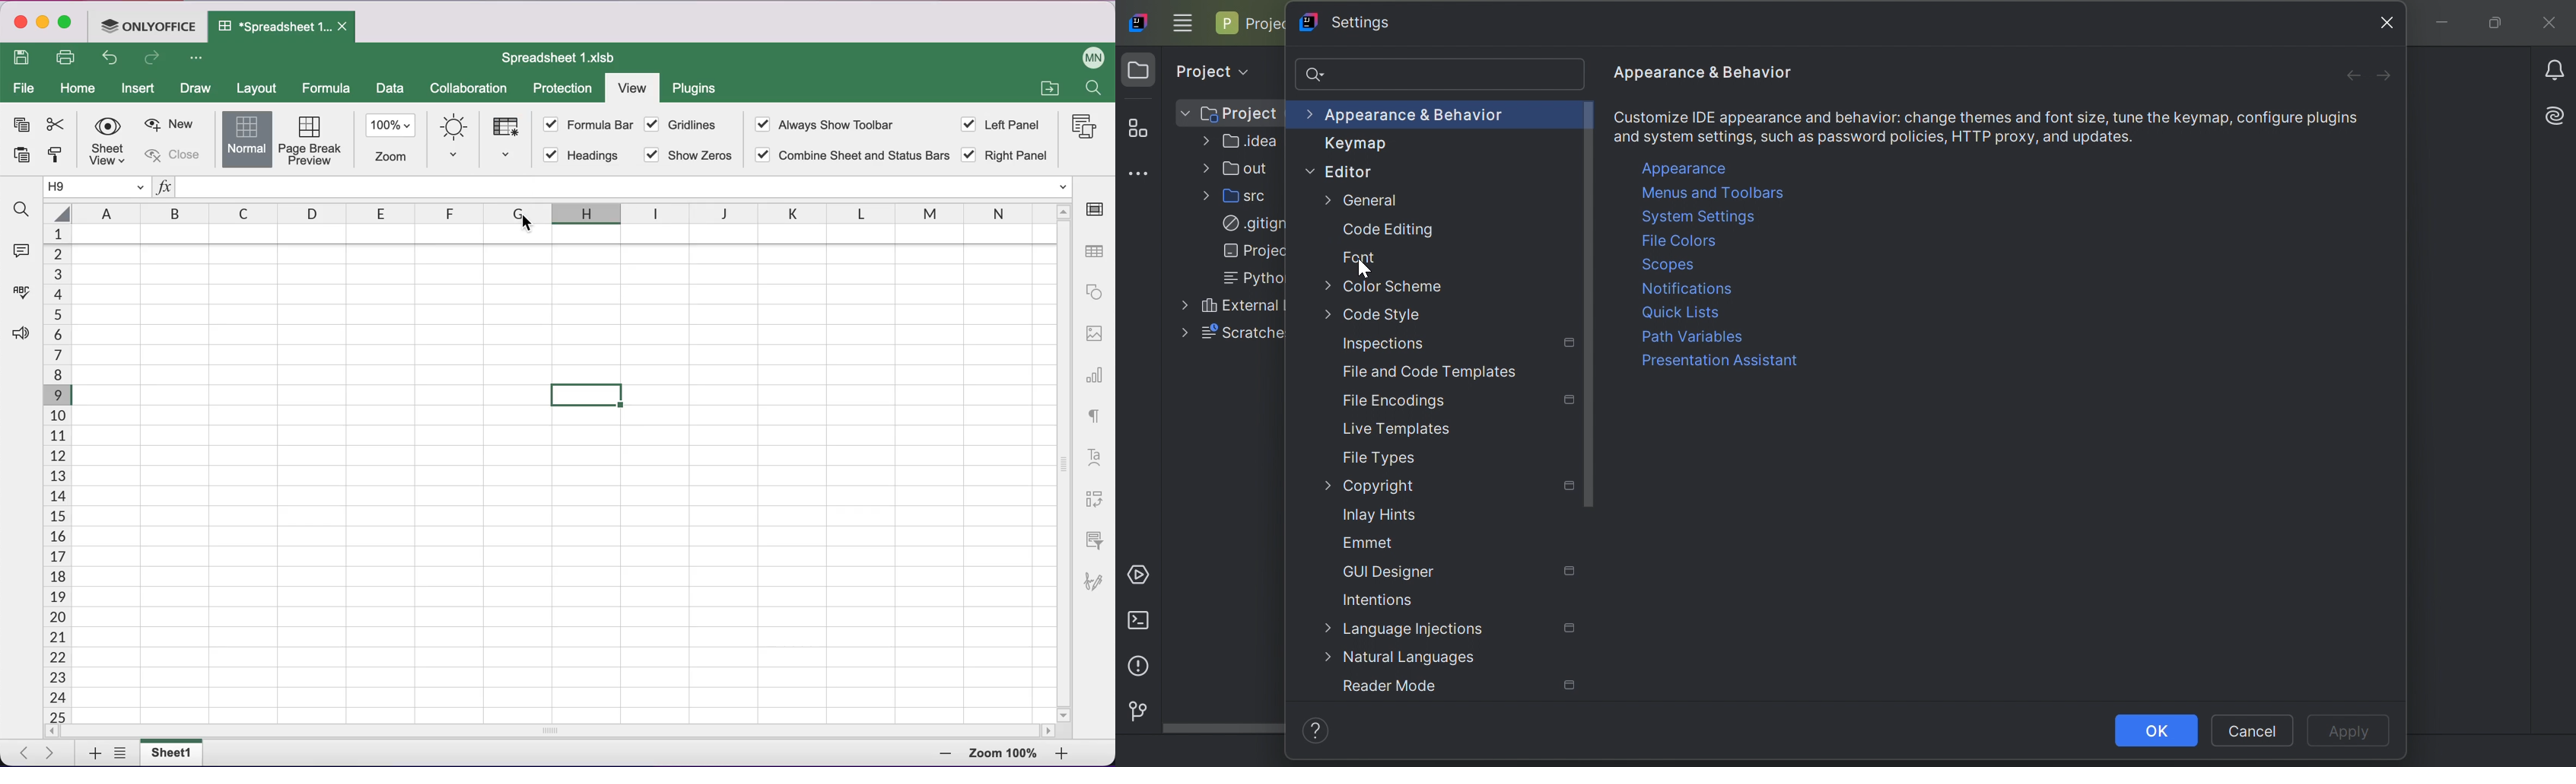 The image size is (2576, 784). Describe the element at coordinates (1439, 73) in the screenshot. I see `search bar` at that location.